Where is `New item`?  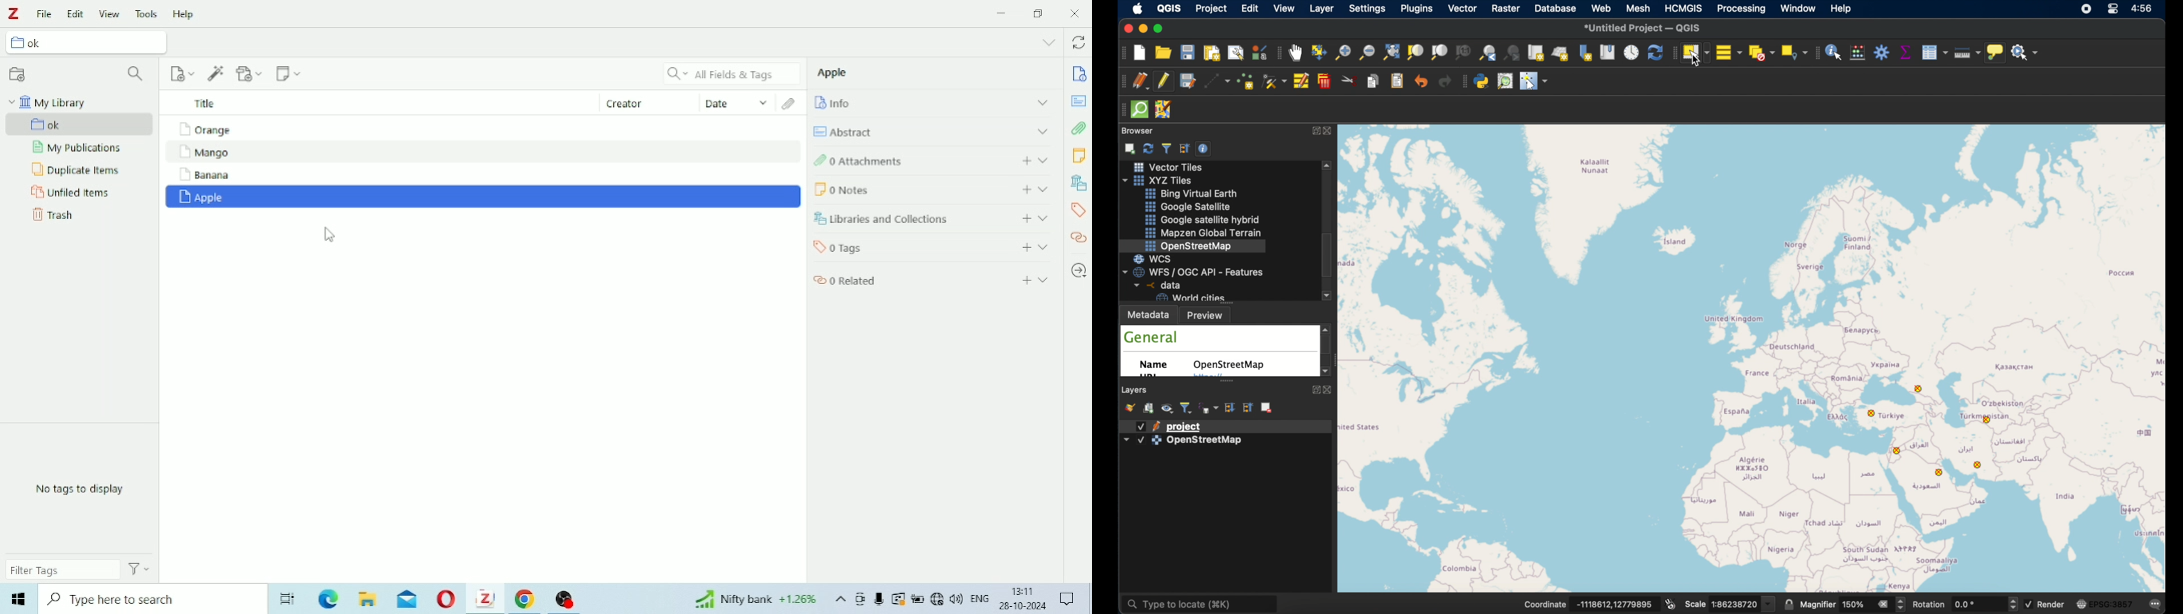
New item is located at coordinates (182, 73).